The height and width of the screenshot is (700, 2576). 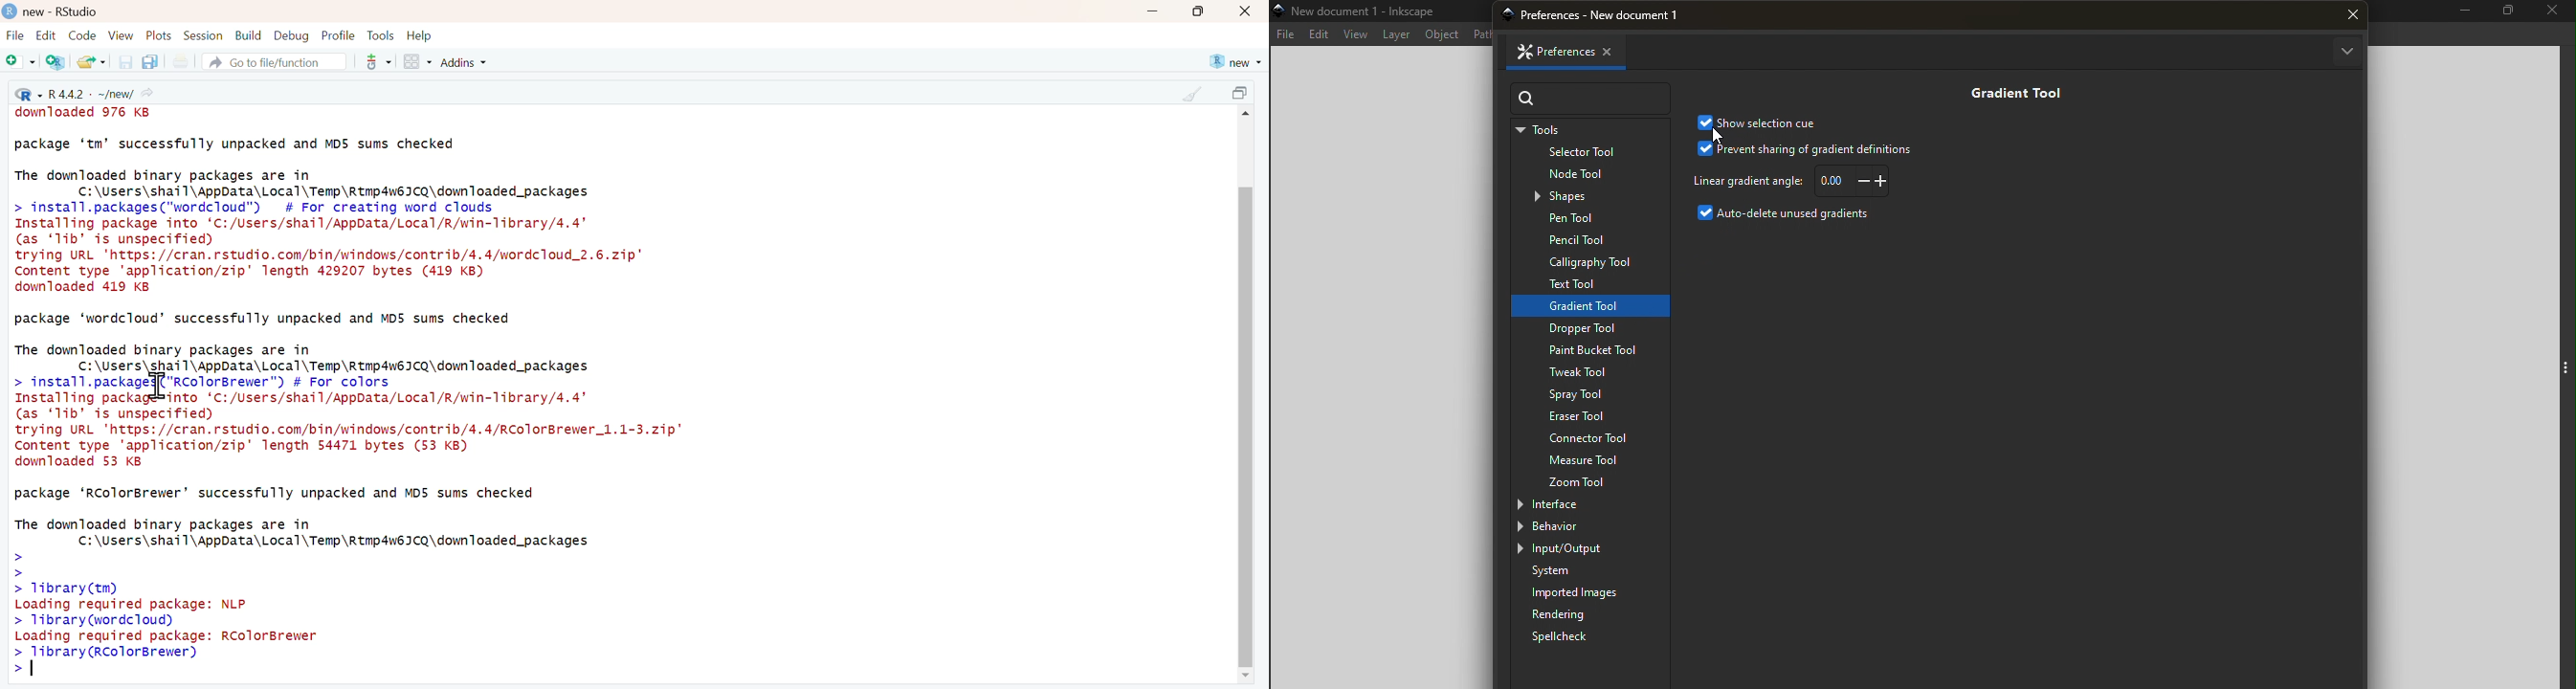 What do you see at coordinates (351, 424) in the screenshot?
I see `> Stal13ng packagabinto, C: USerss # For colors

Installing packa into ‘C:/Users/shail/AppData/Local/R/win-1ibrary/4.4’

(as ‘1ib’ is unspecified)

trying URL 'https://cran.rstudio.com/bin/windows/contrib/4.4/RColorBrewer_1.1-3.zip"’
Content type ‘'application/zip' length 54471 bytes (53 KB)

downloaded 53 KB` at bounding box center [351, 424].